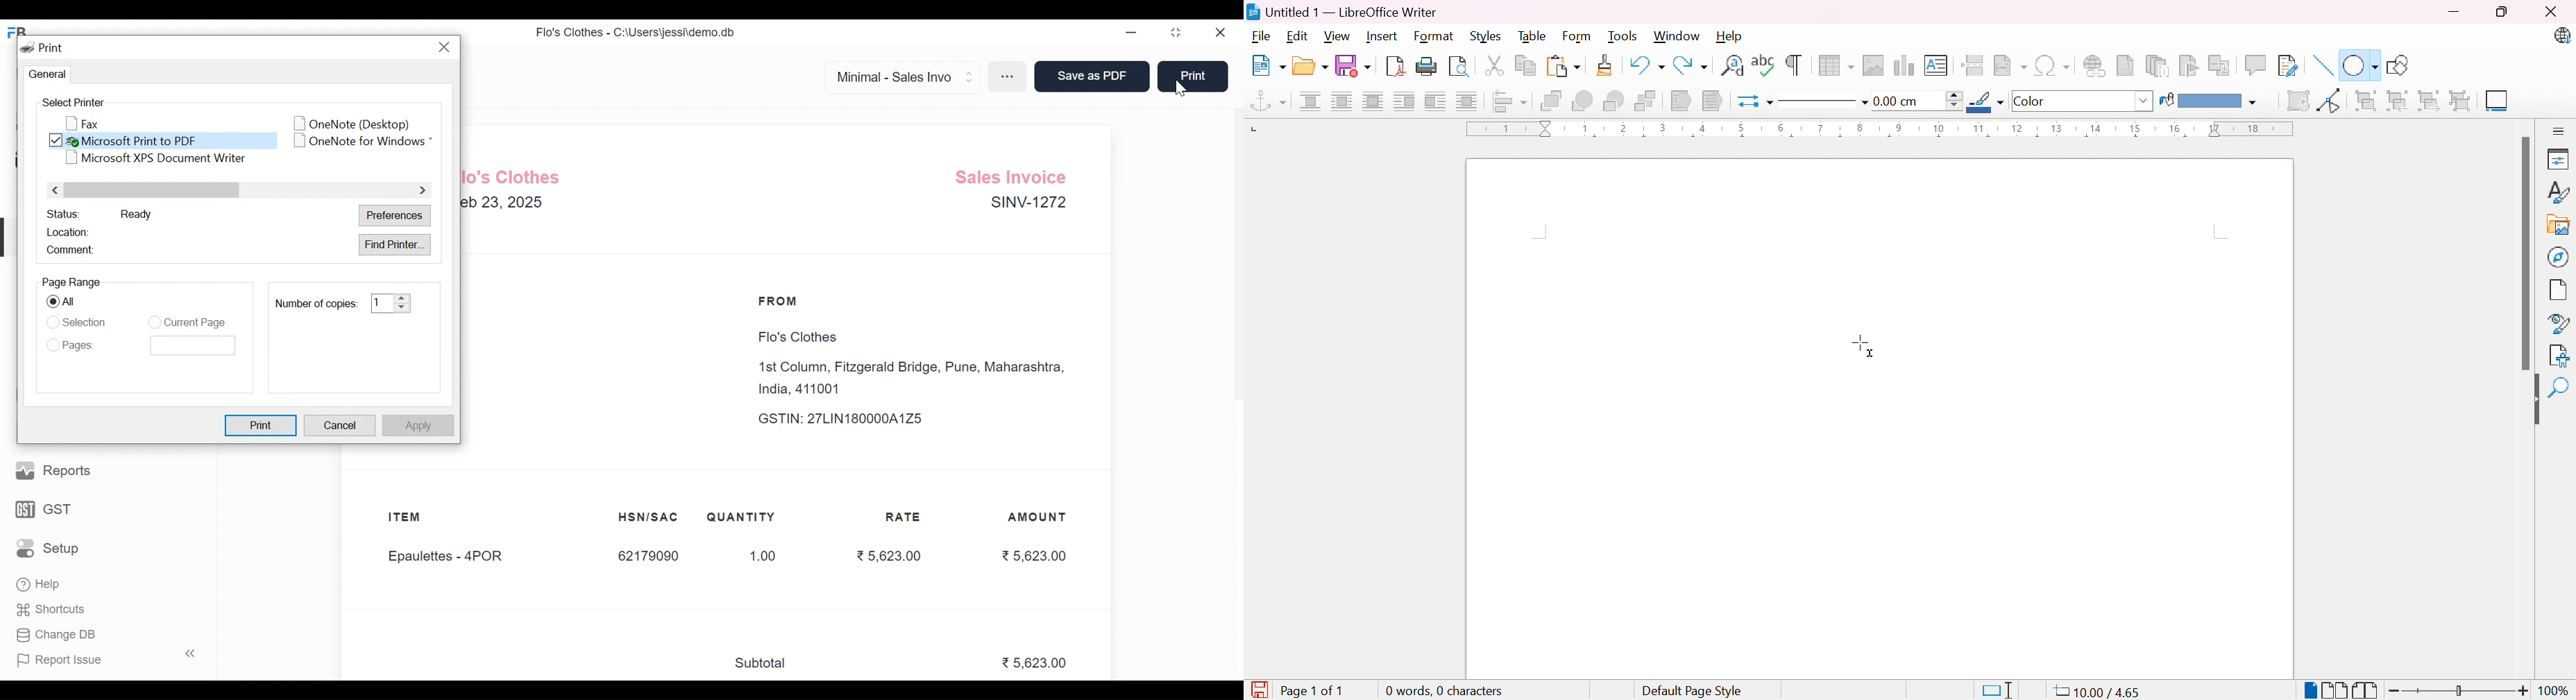 The height and width of the screenshot is (700, 2576). Describe the element at coordinates (1838, 65) in the screenshot. I see `Insert table` at that location.